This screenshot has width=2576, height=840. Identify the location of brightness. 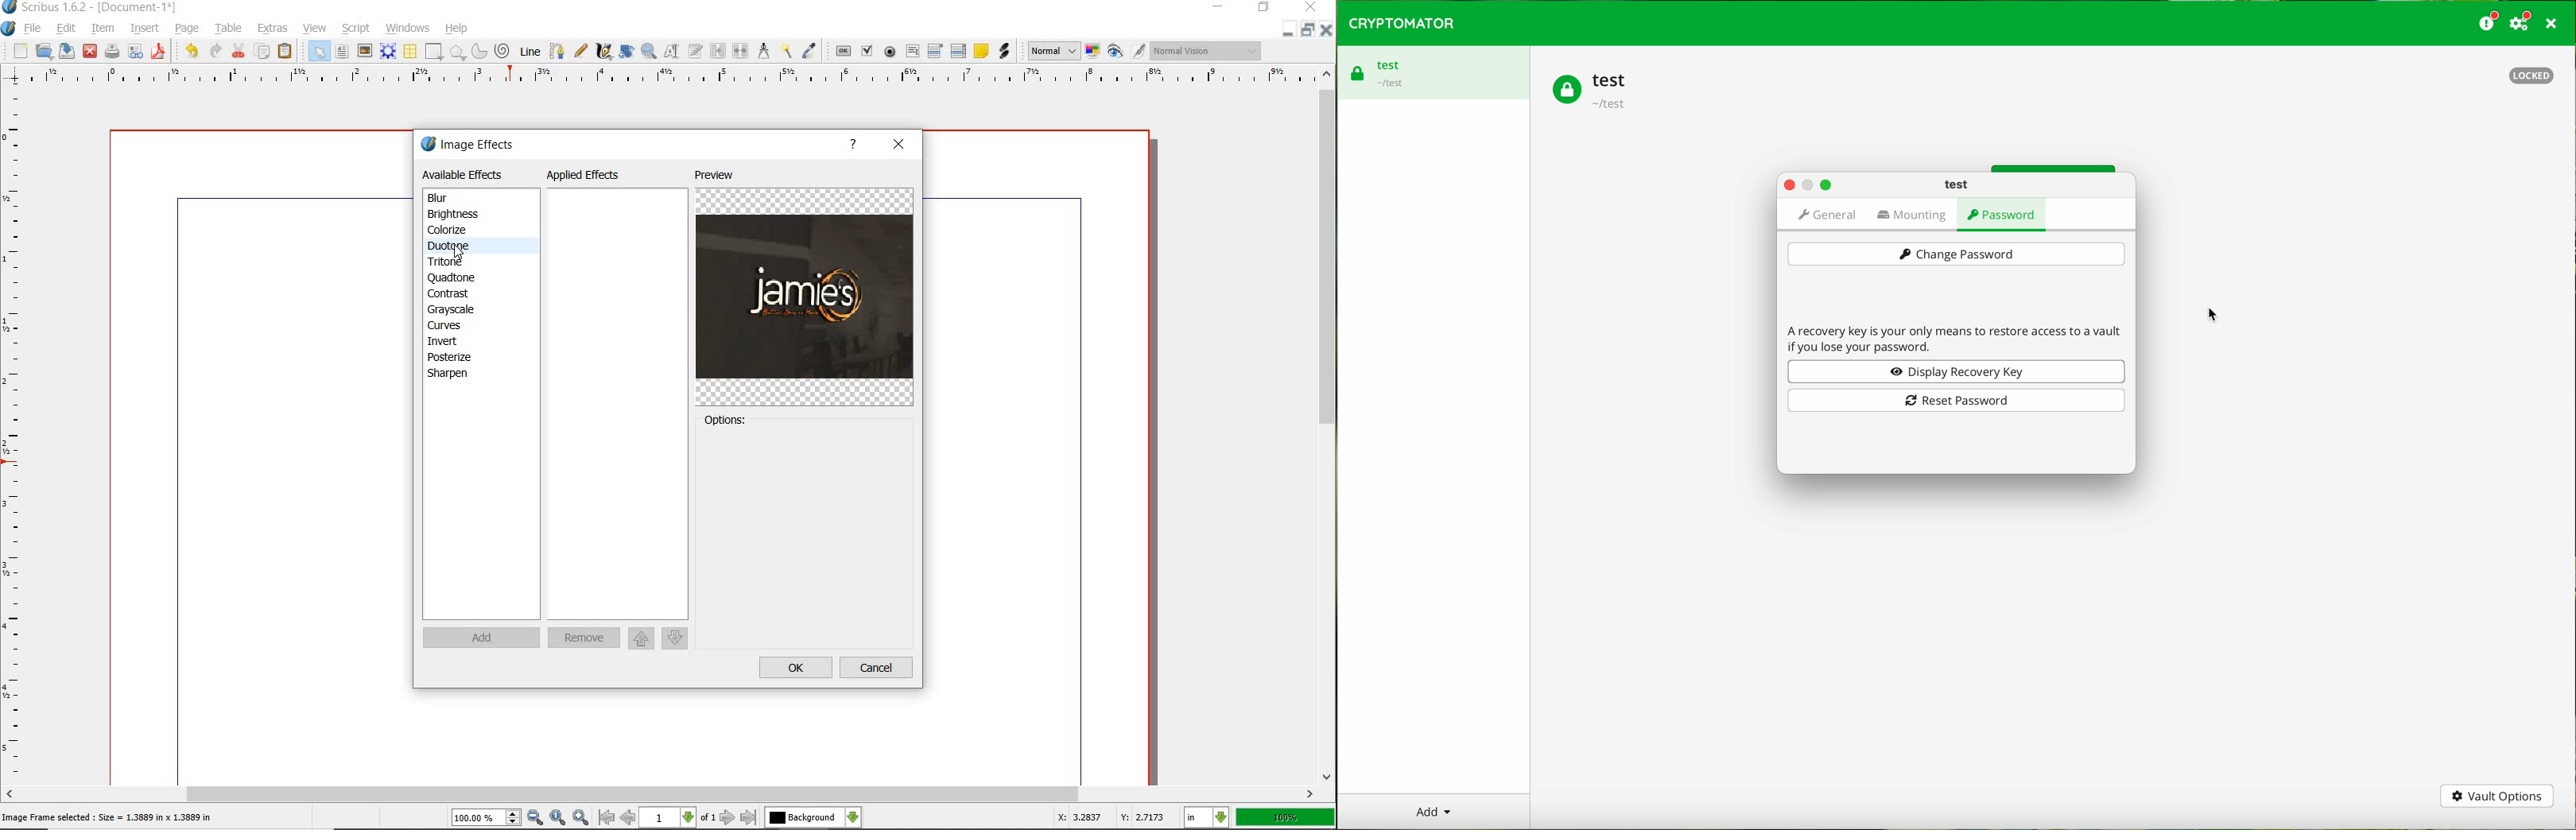
(460, 213).